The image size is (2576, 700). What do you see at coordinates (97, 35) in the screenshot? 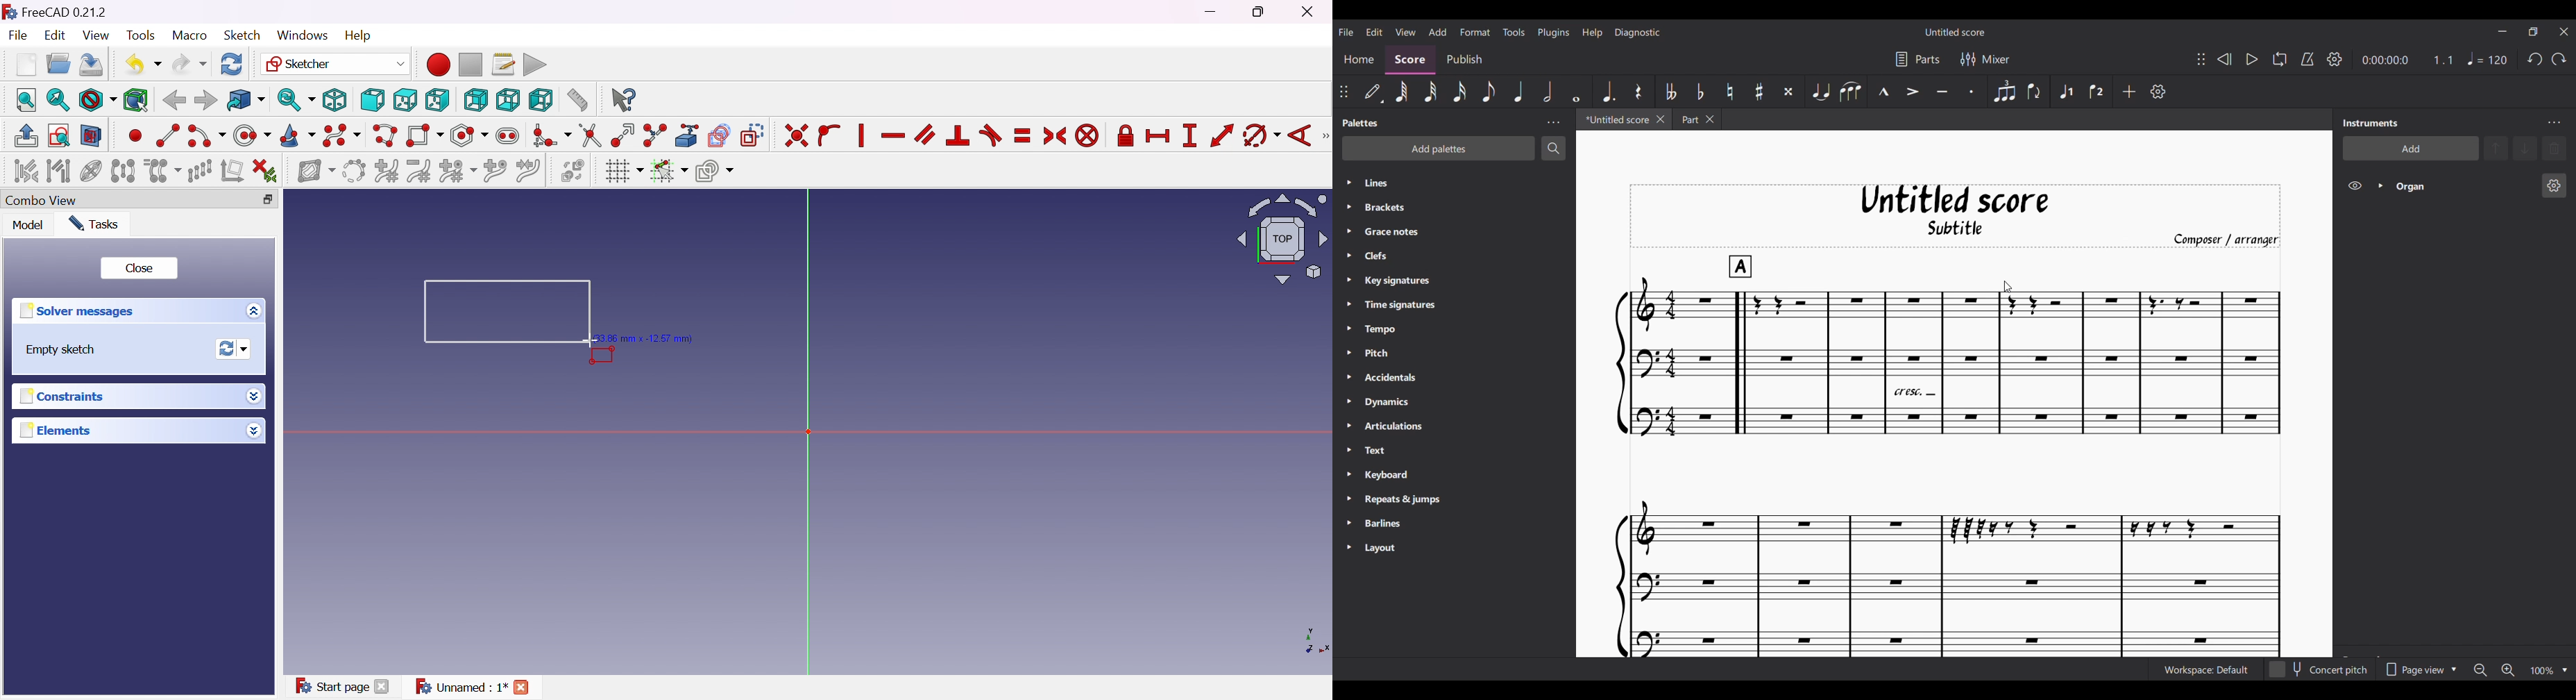
I see `View` at bounding box center [97, 35].